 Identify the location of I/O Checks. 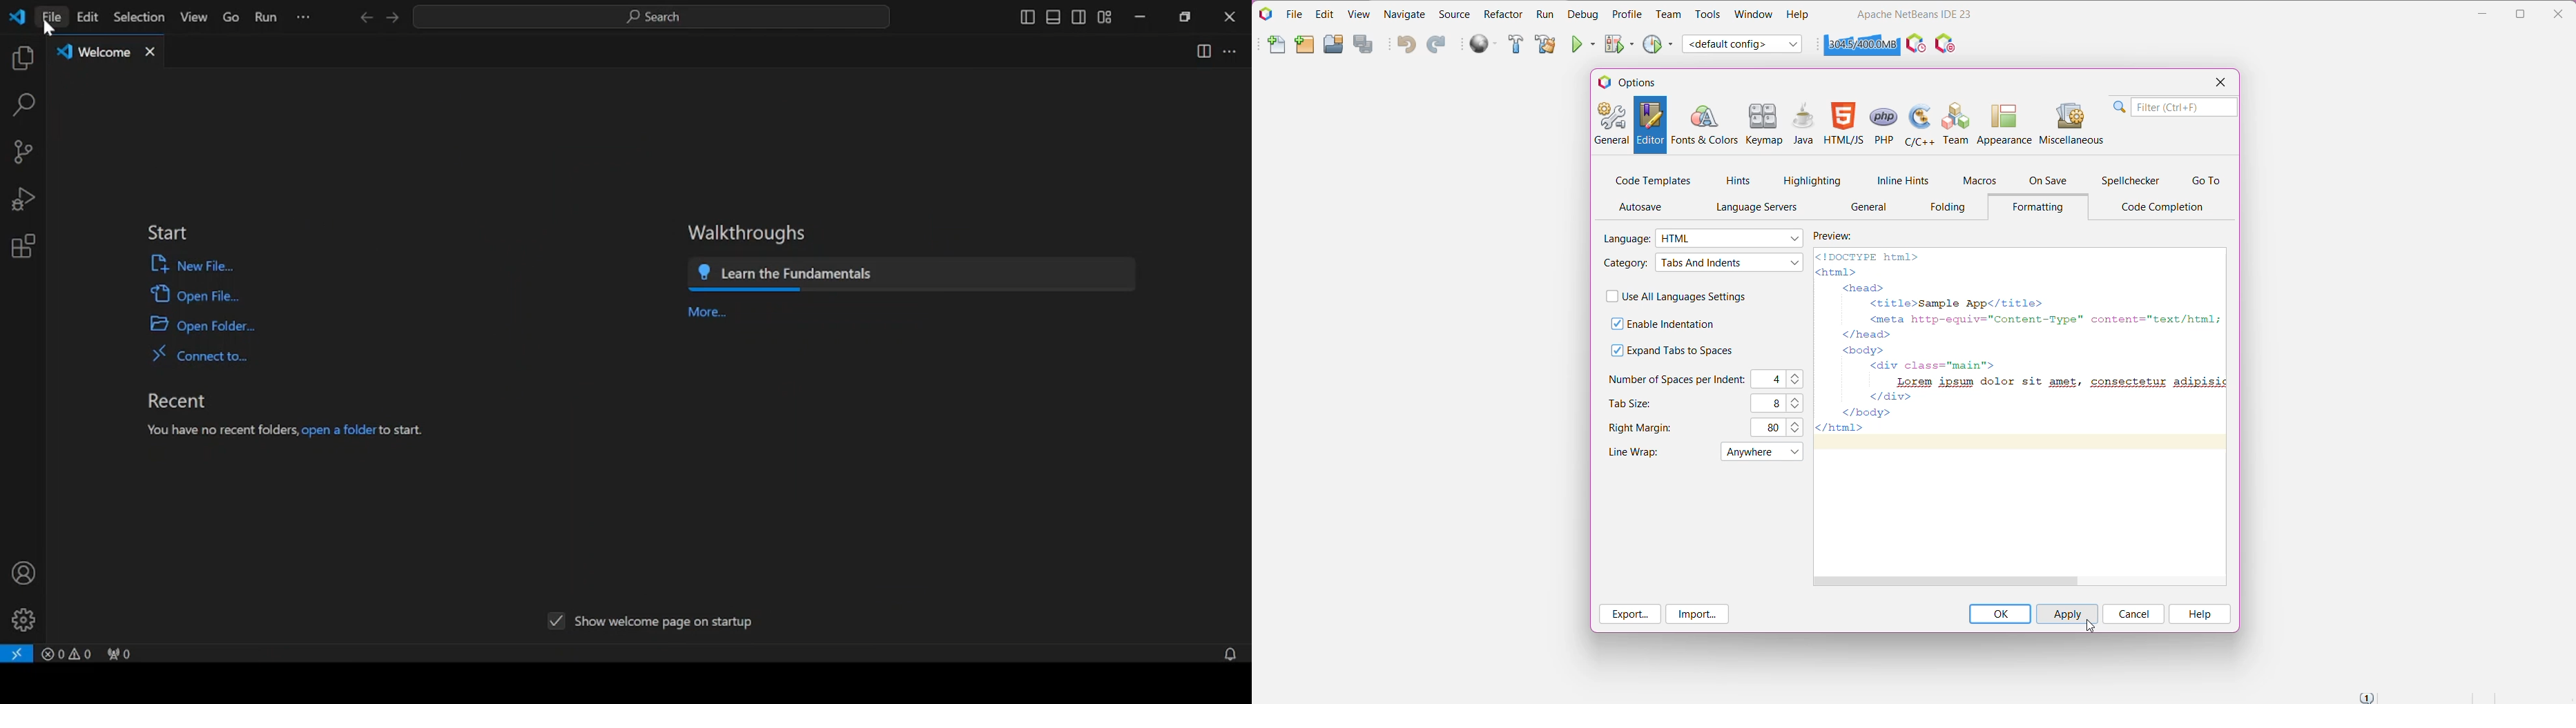
(1947, 43).